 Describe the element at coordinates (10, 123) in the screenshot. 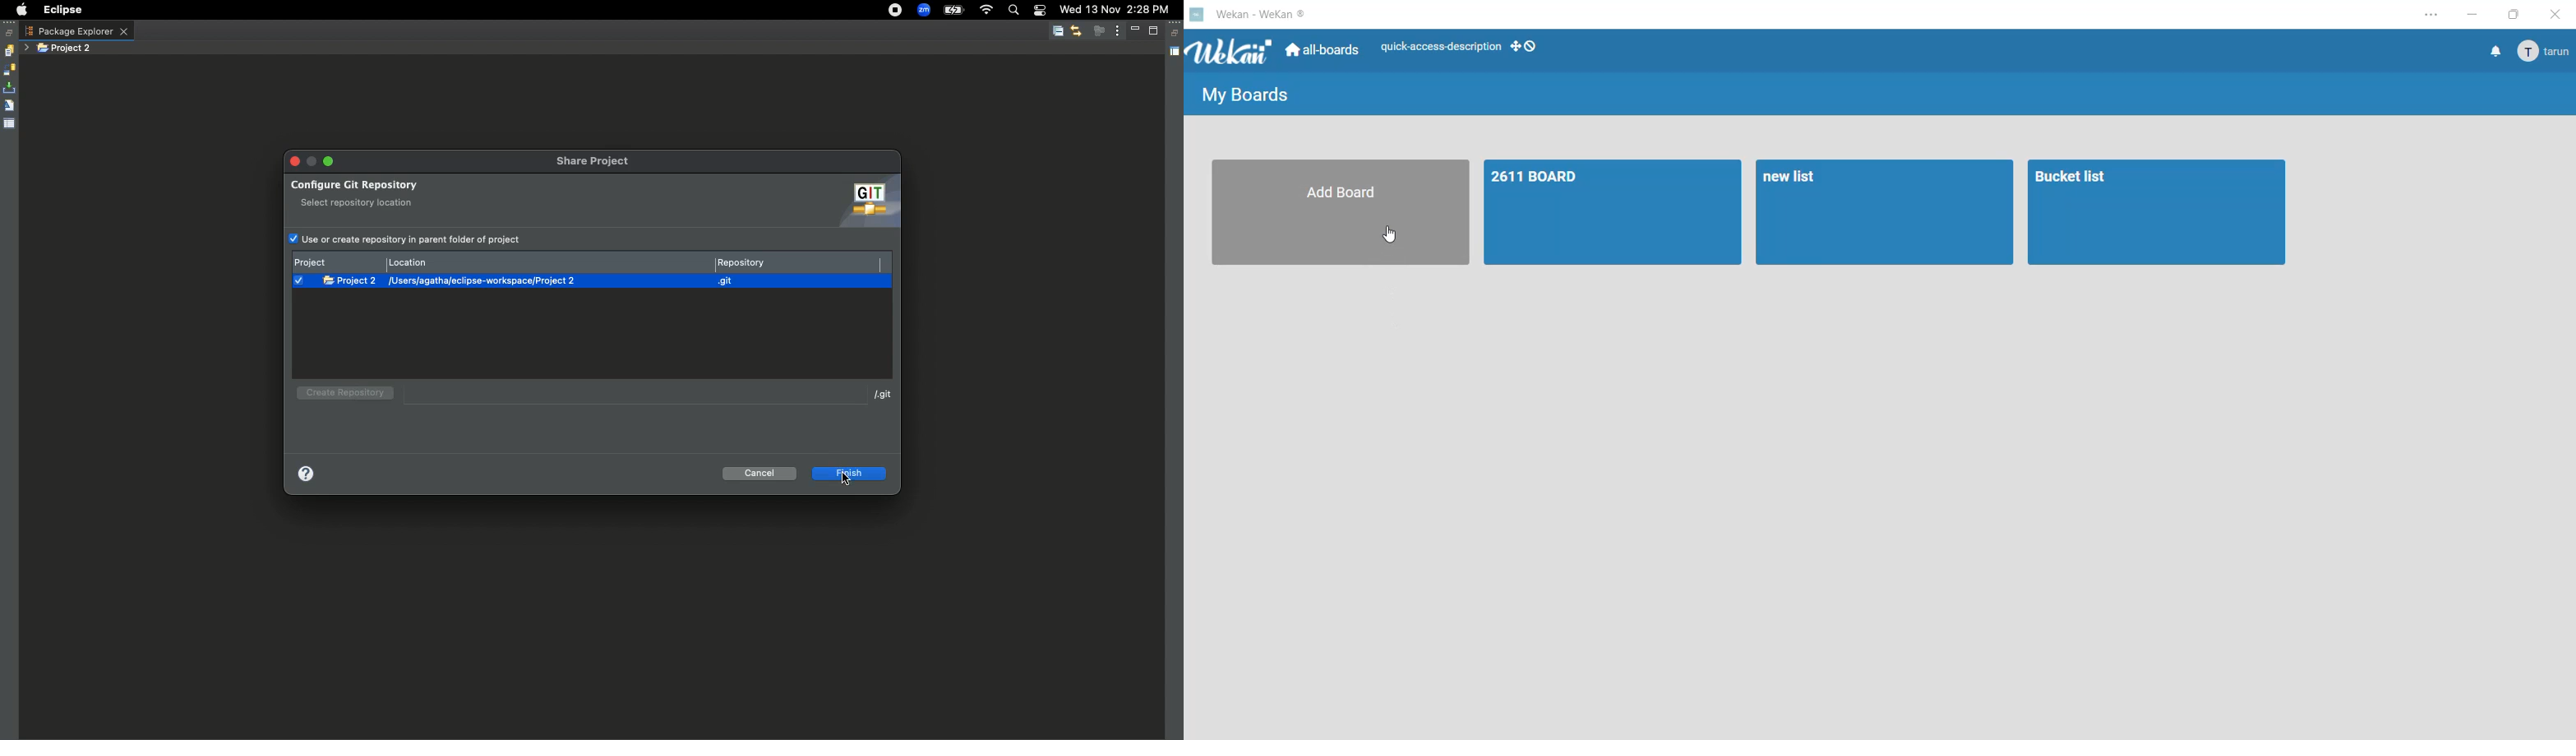

I see `Properties` at that location.